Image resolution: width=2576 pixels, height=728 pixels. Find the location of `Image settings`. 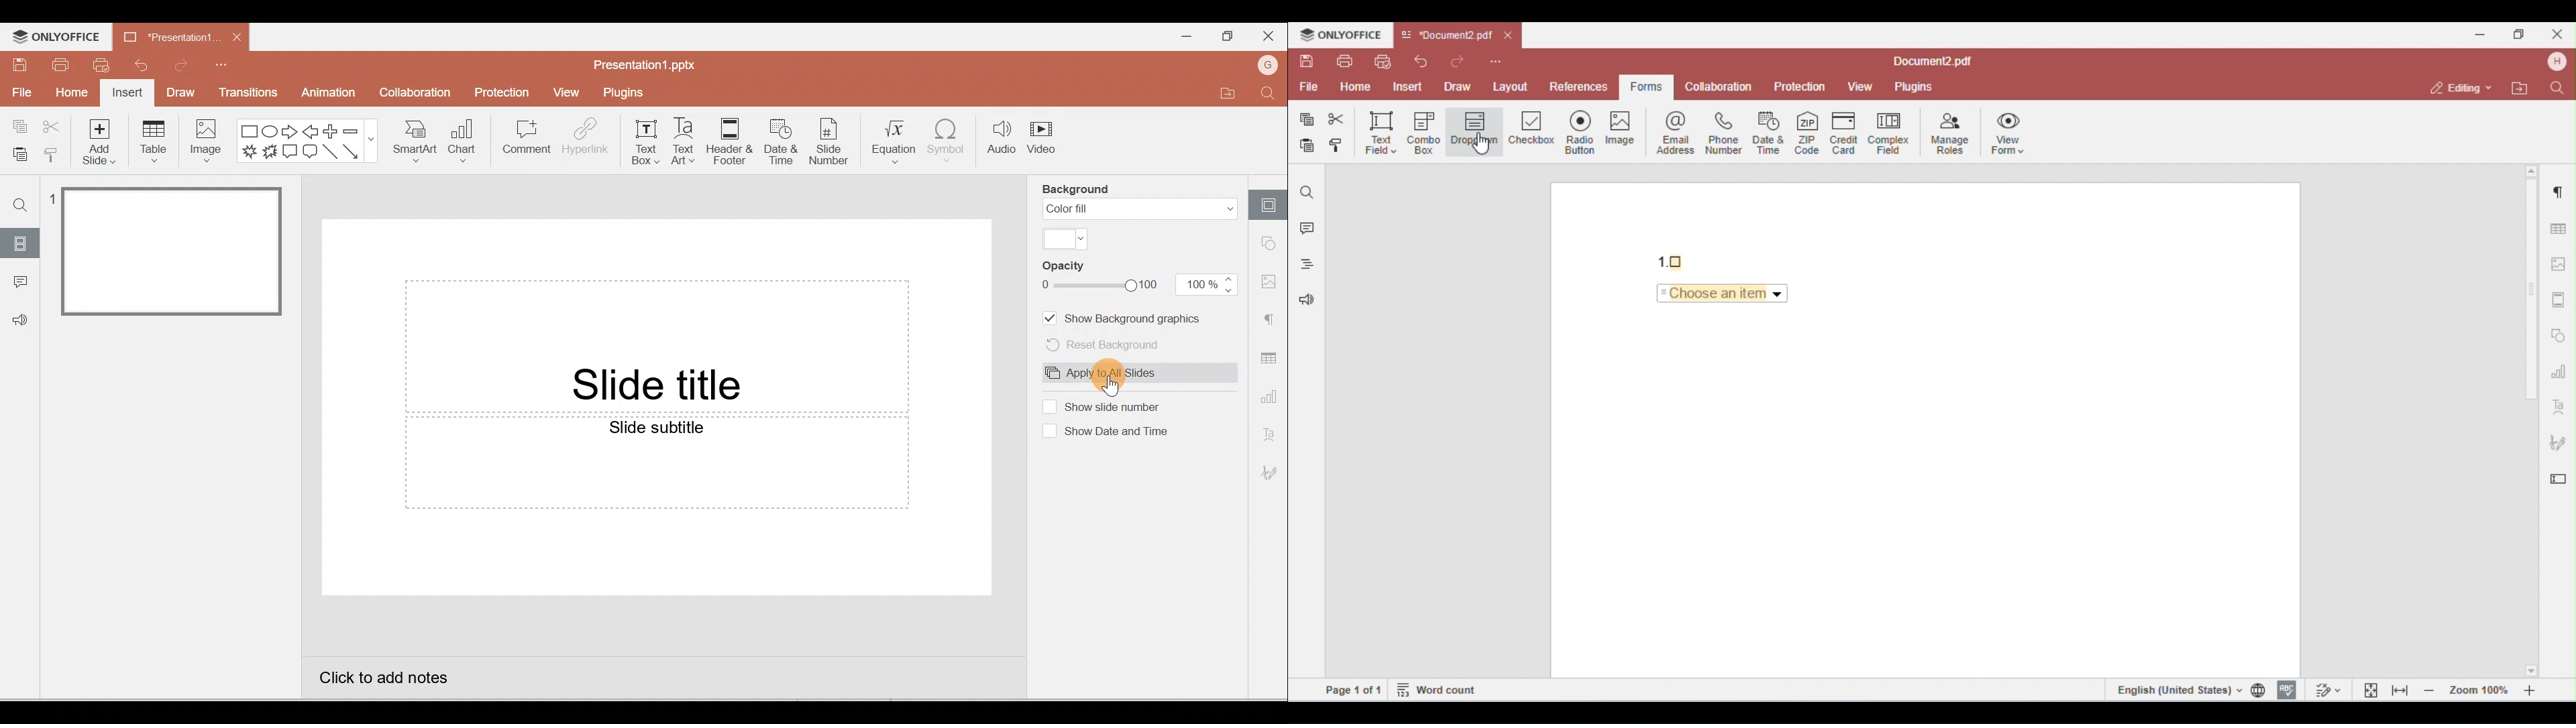

Image settings is located at coordinates (1272, 282).